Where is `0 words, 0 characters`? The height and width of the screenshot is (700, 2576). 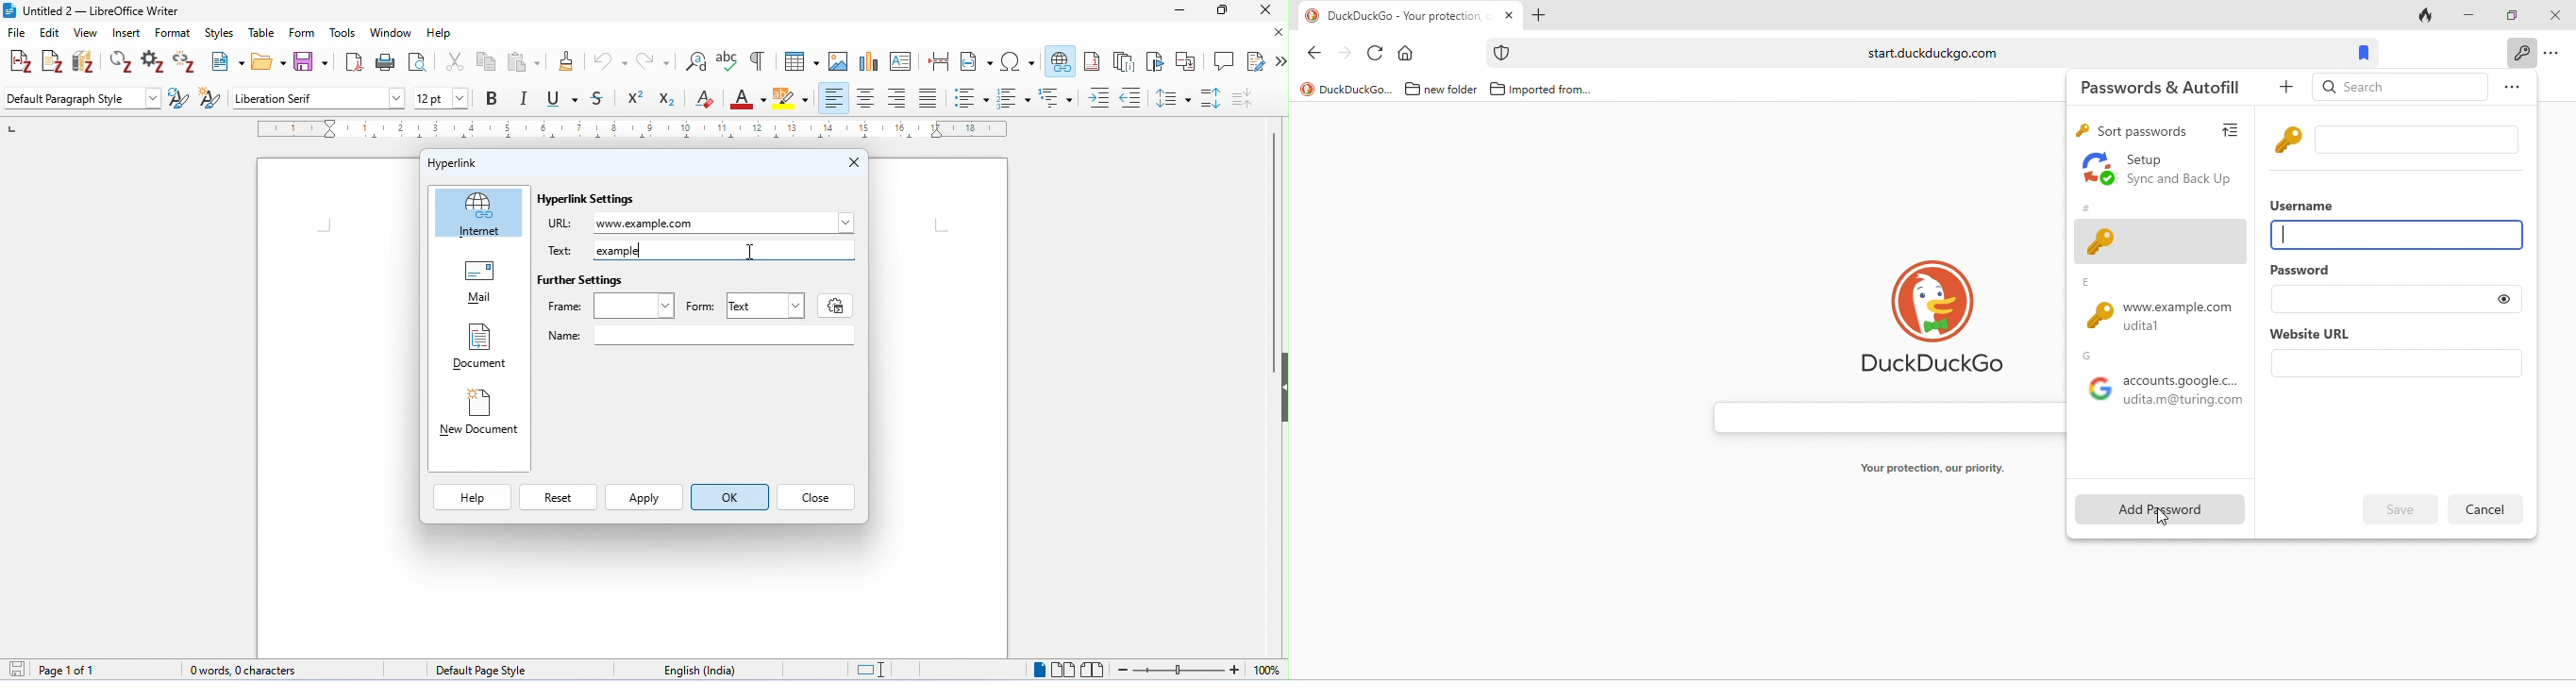
0 words, 0 characters is located at coordinates (245, 671).